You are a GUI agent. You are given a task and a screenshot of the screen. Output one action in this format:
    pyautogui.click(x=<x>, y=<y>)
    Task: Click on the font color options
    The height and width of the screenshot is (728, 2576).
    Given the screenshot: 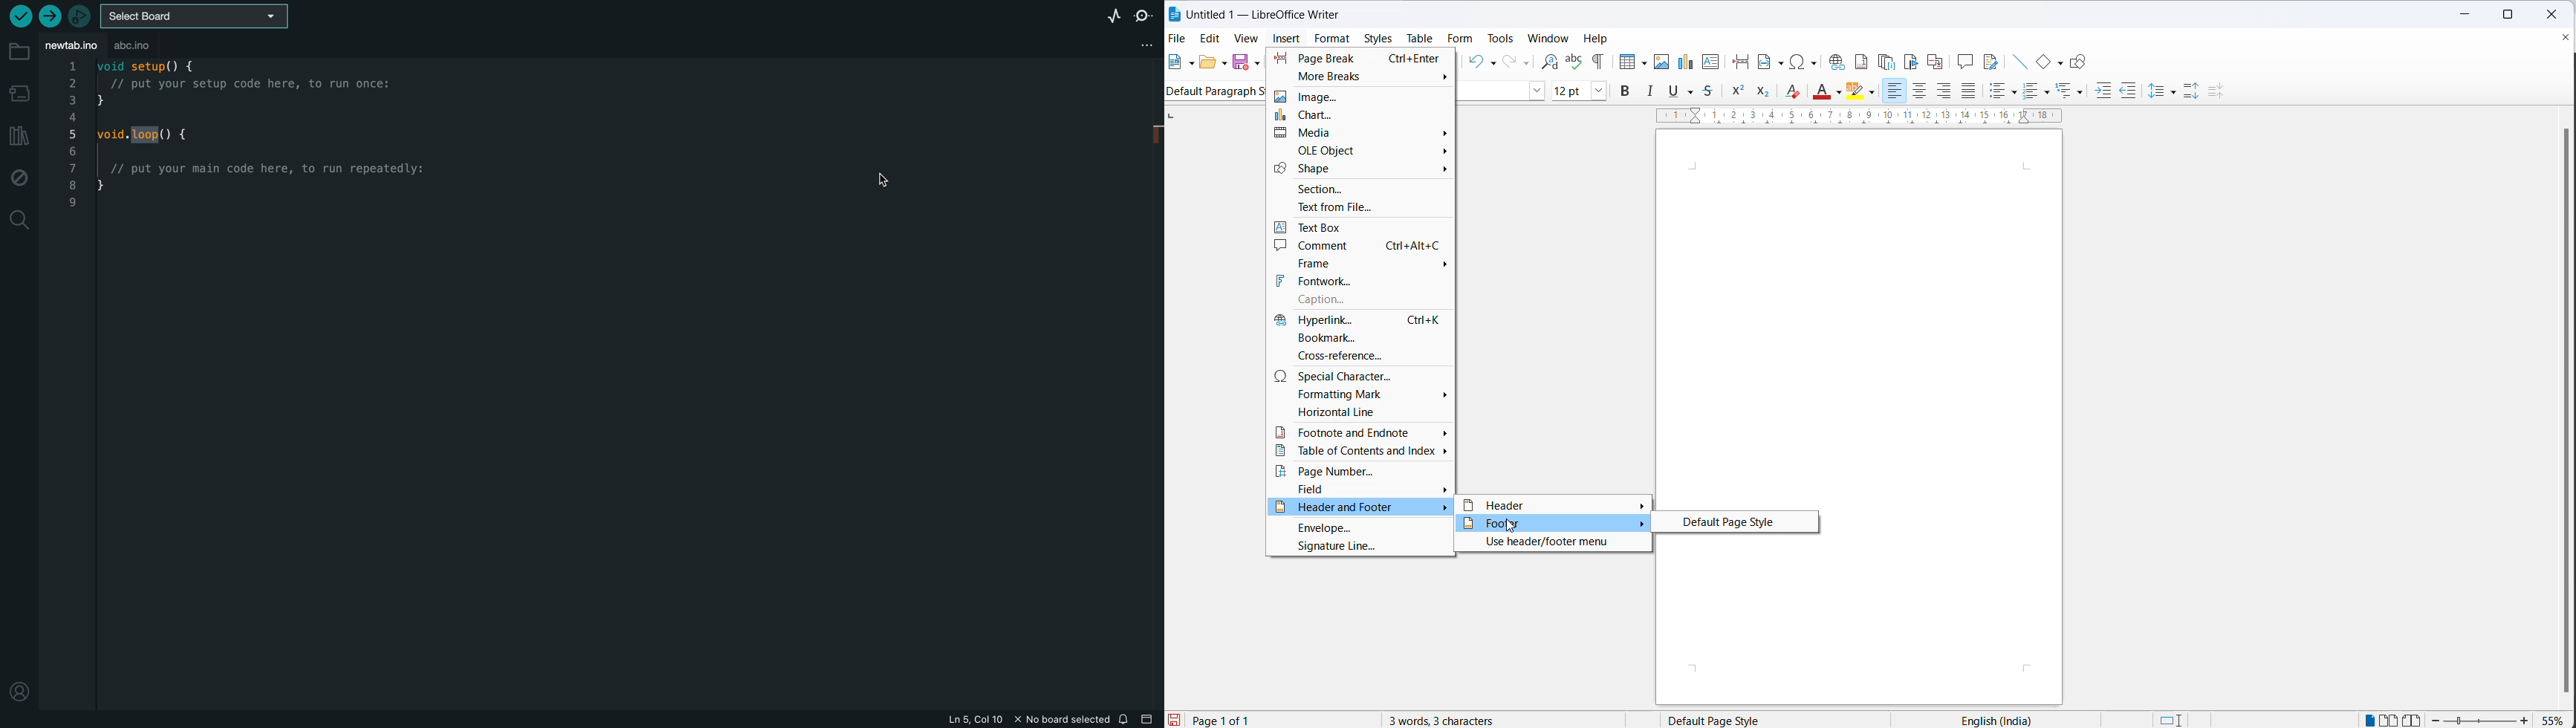 What is the action you would take?
    pyautogui.click(x=1838, y=91)
    